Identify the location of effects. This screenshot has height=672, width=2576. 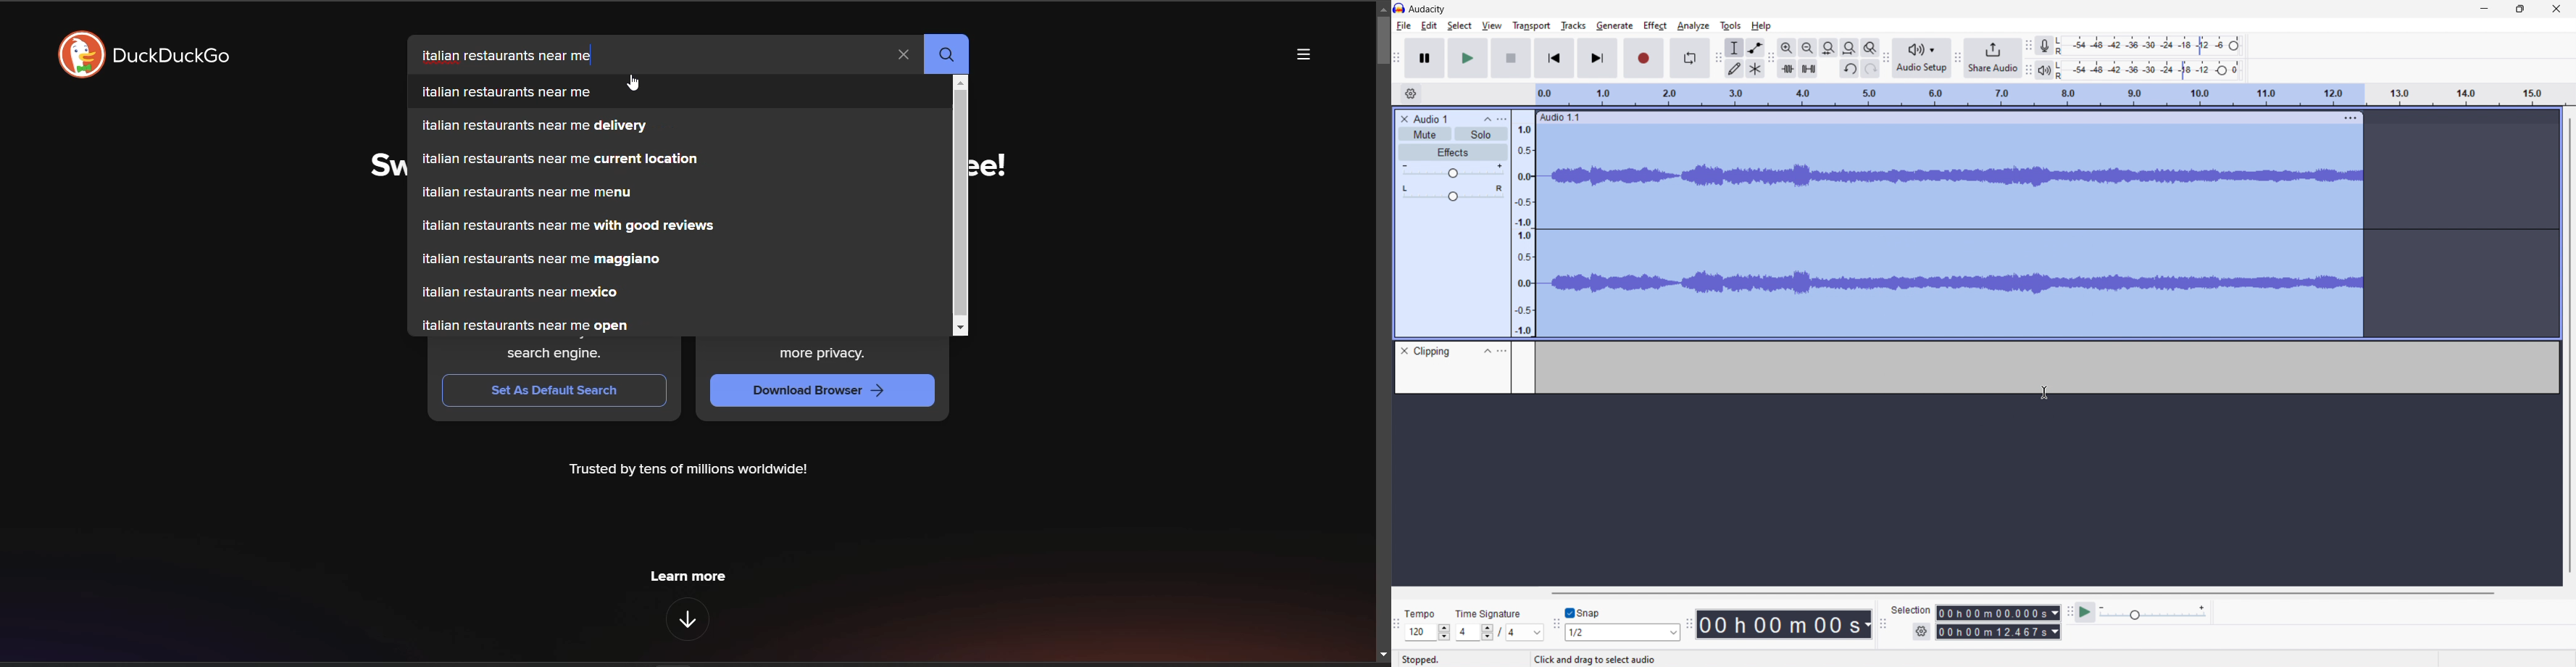
(1452, 152).